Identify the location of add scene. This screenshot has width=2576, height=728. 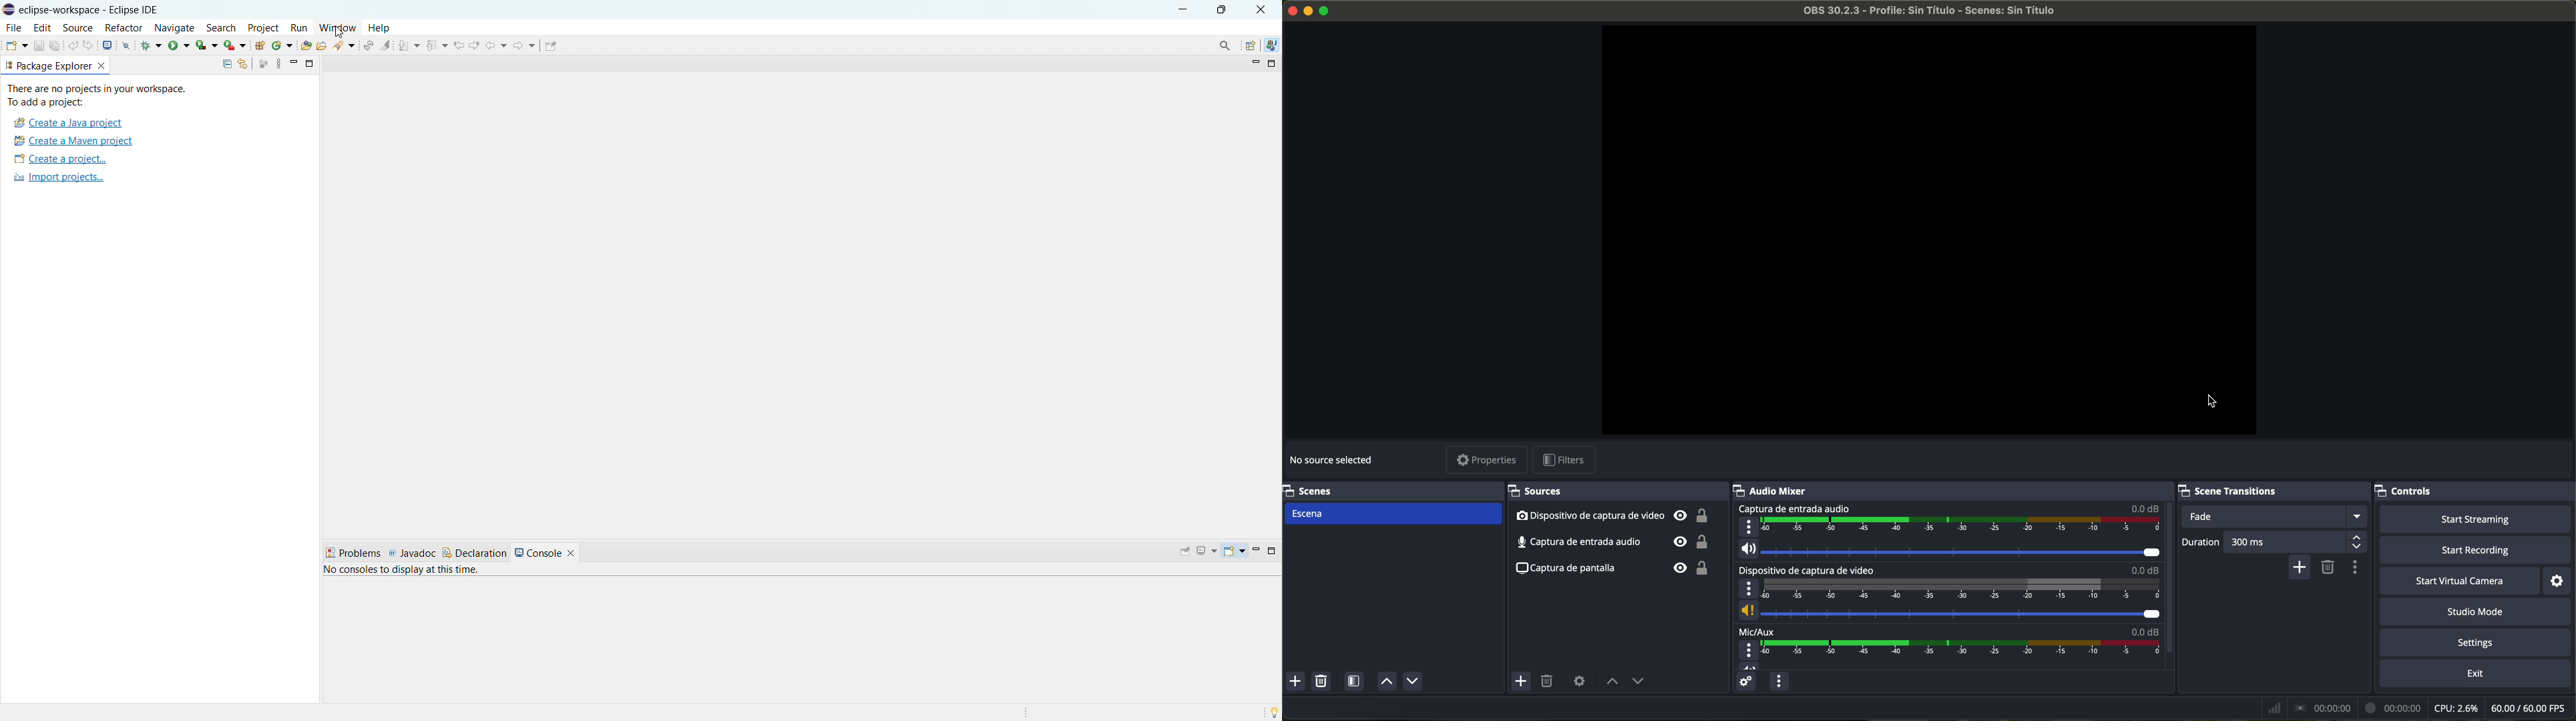
(1296, 683).